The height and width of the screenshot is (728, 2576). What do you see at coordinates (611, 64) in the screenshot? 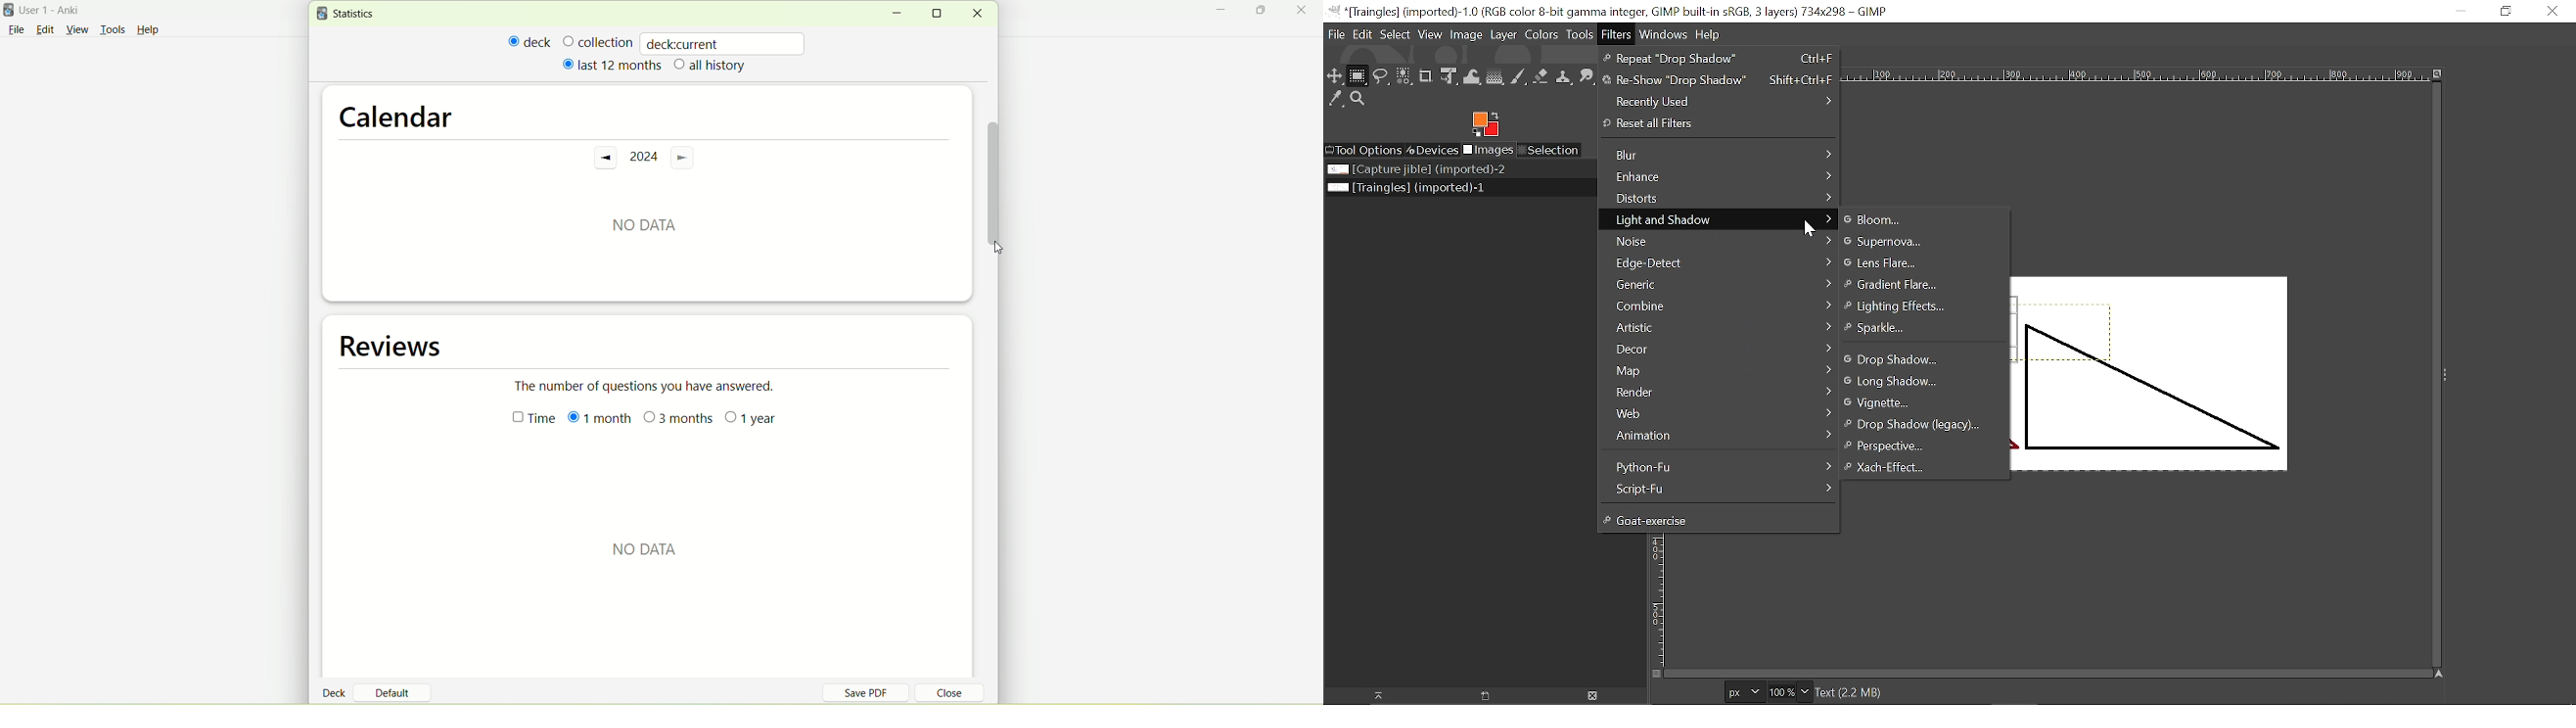
I see `last 12 months` at bounding box center [611, 64].